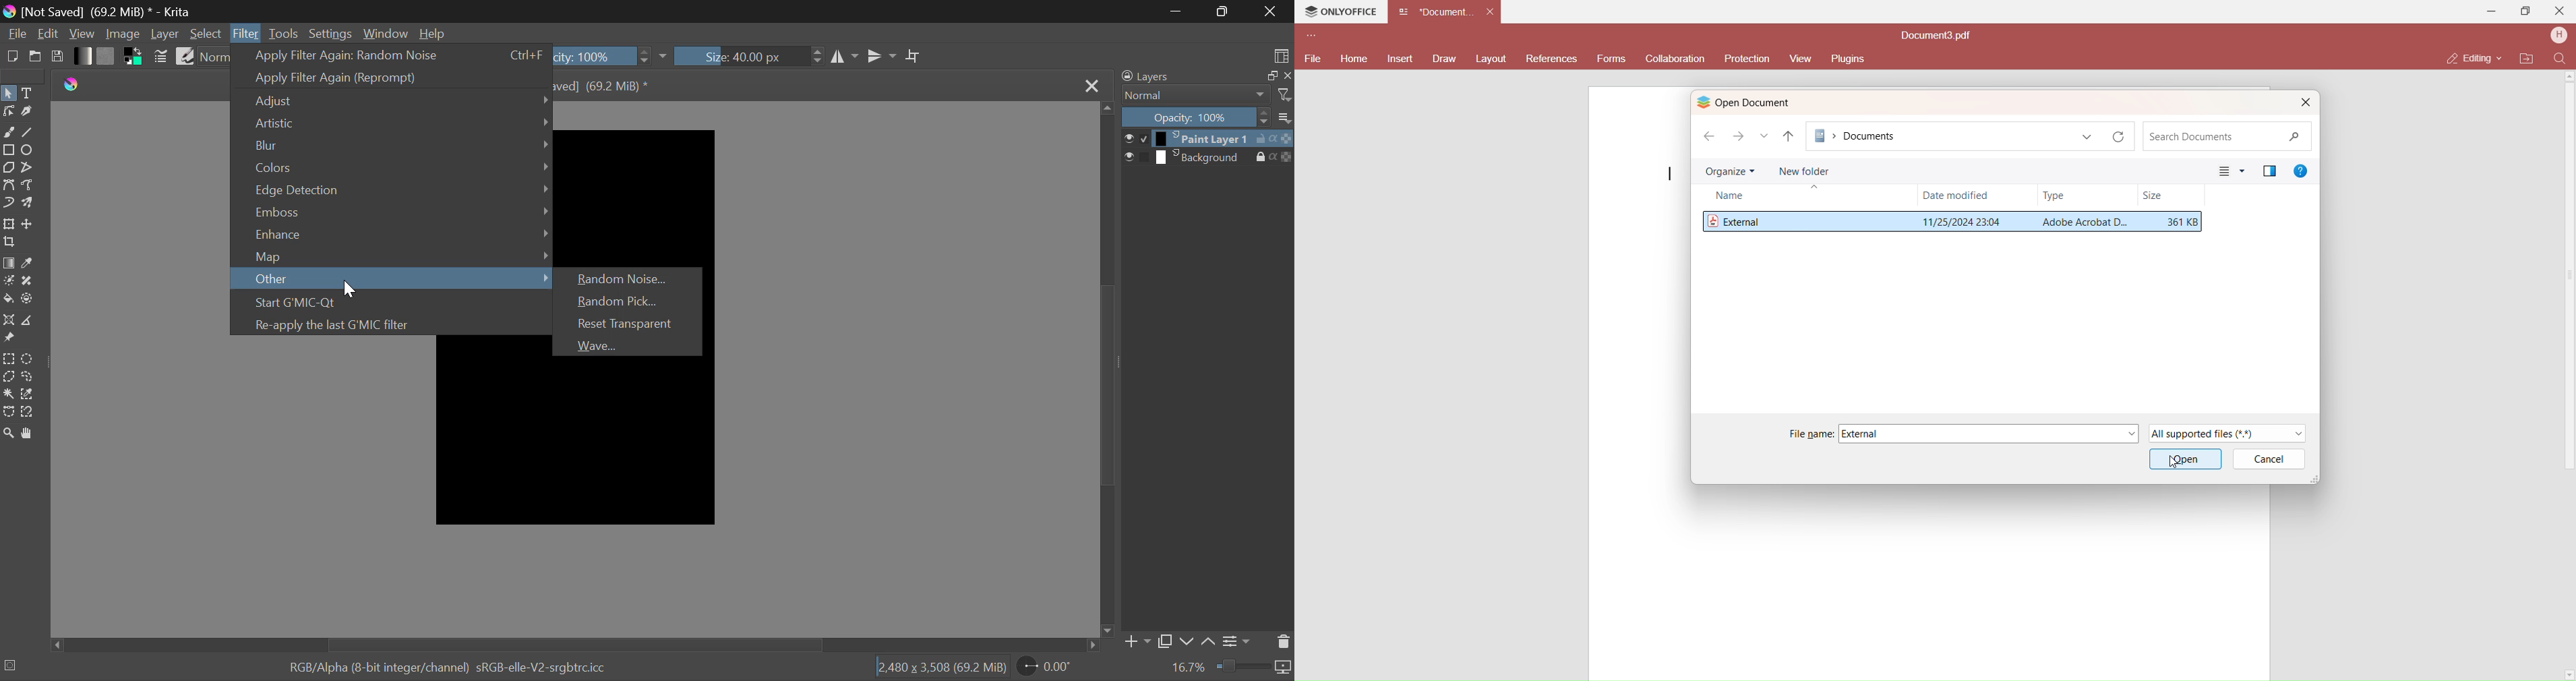 The height and width of the screenshot is (700, 2576). I want to click on Minimize, so click(2492, 11).